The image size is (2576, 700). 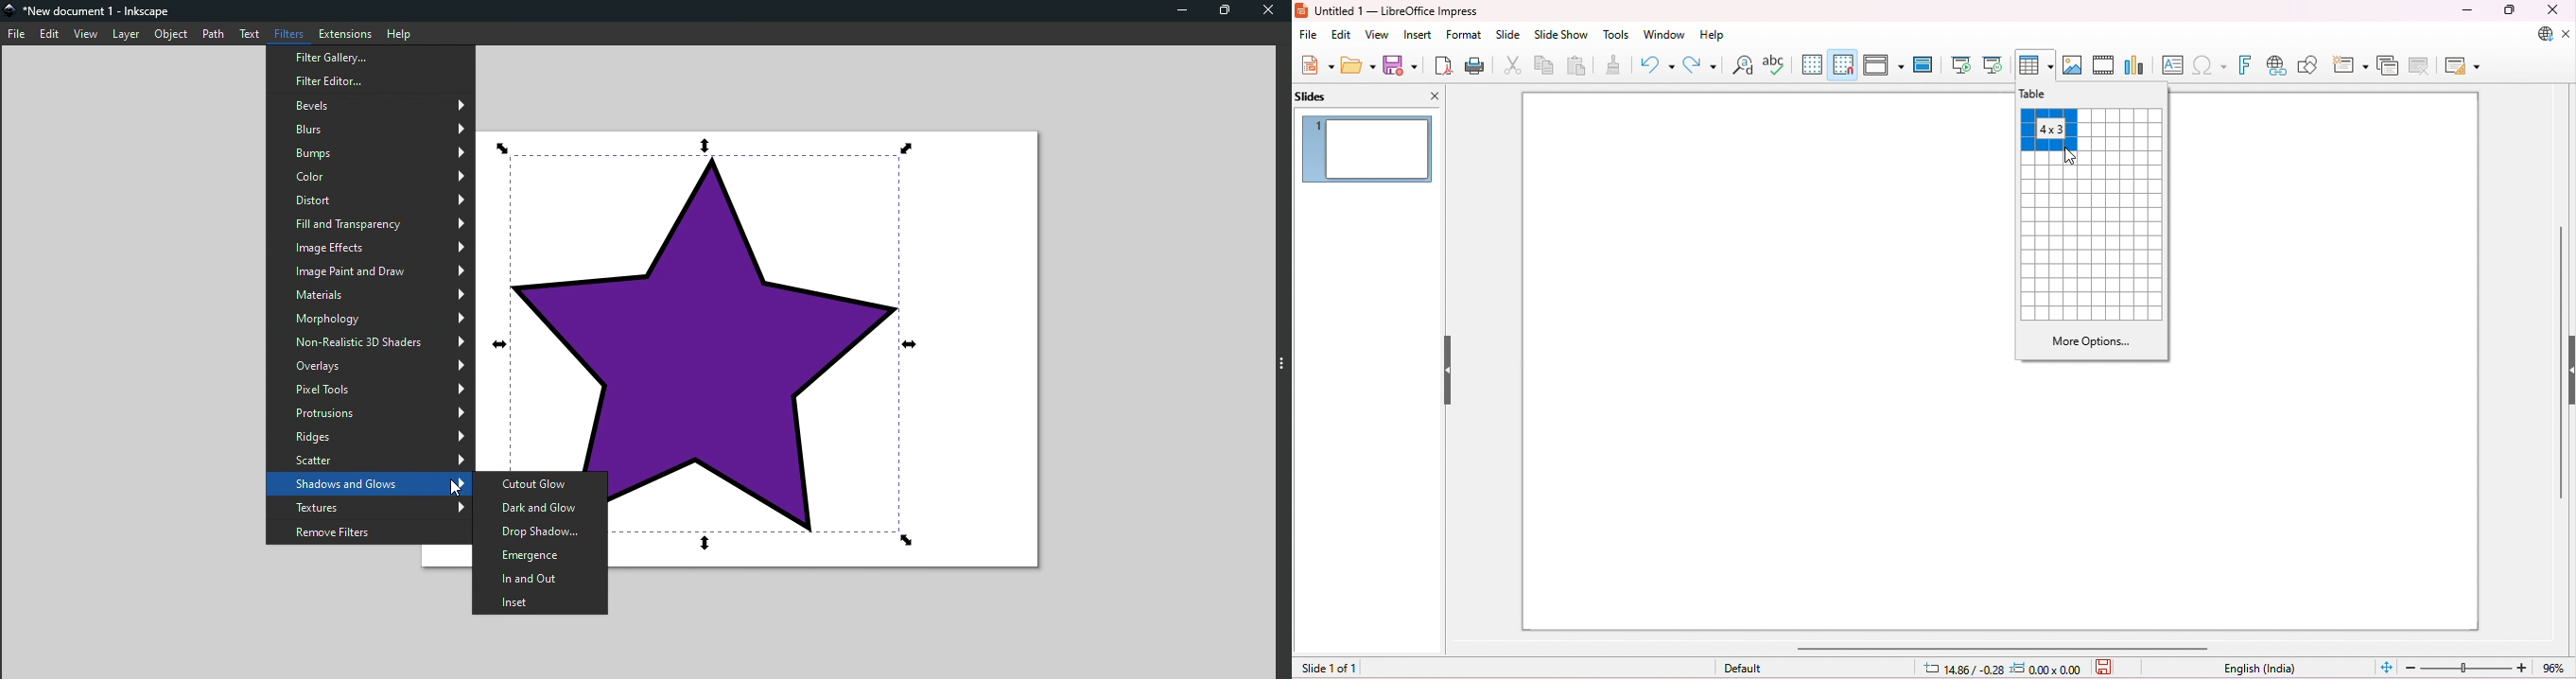 What do you see at coordinates (1272, 10) in the screenshot?
I see `Close` at bounding box center [1272, 10].